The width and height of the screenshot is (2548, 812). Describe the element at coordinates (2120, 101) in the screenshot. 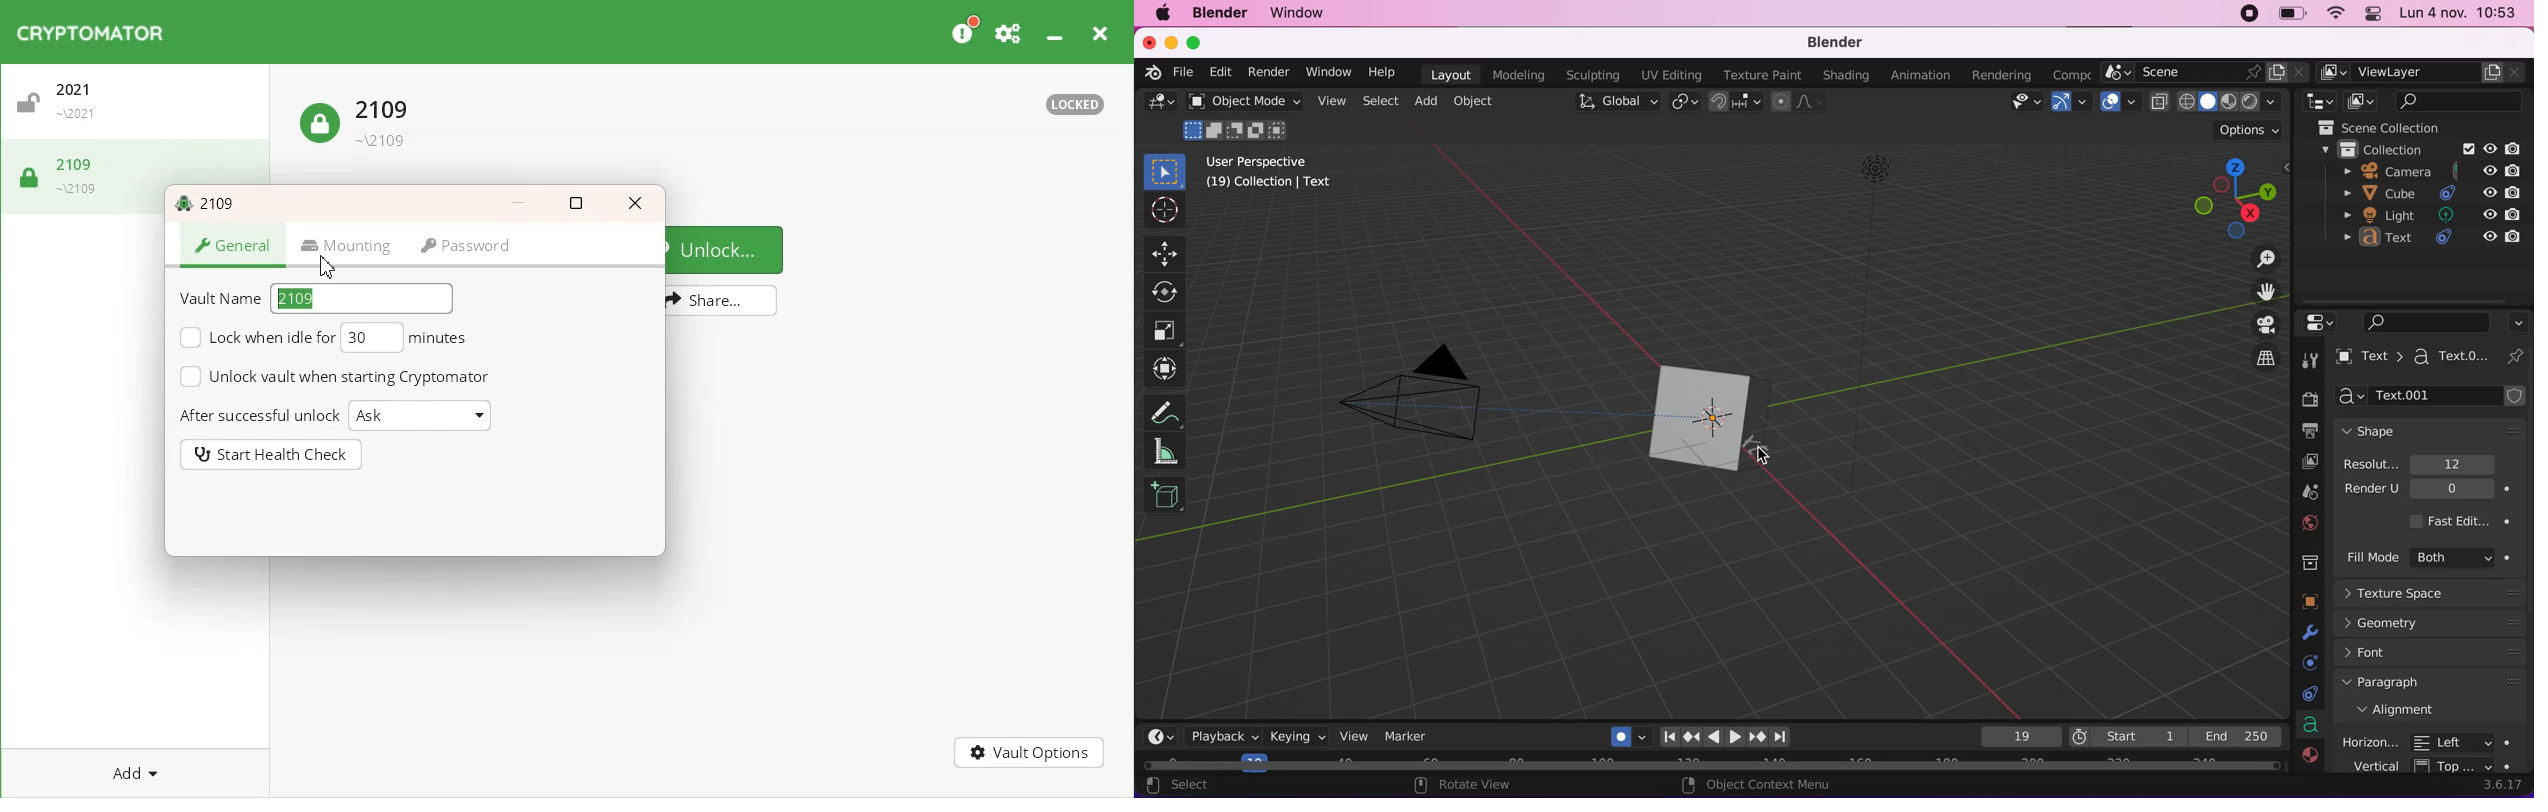

I see `overlays` at that location.